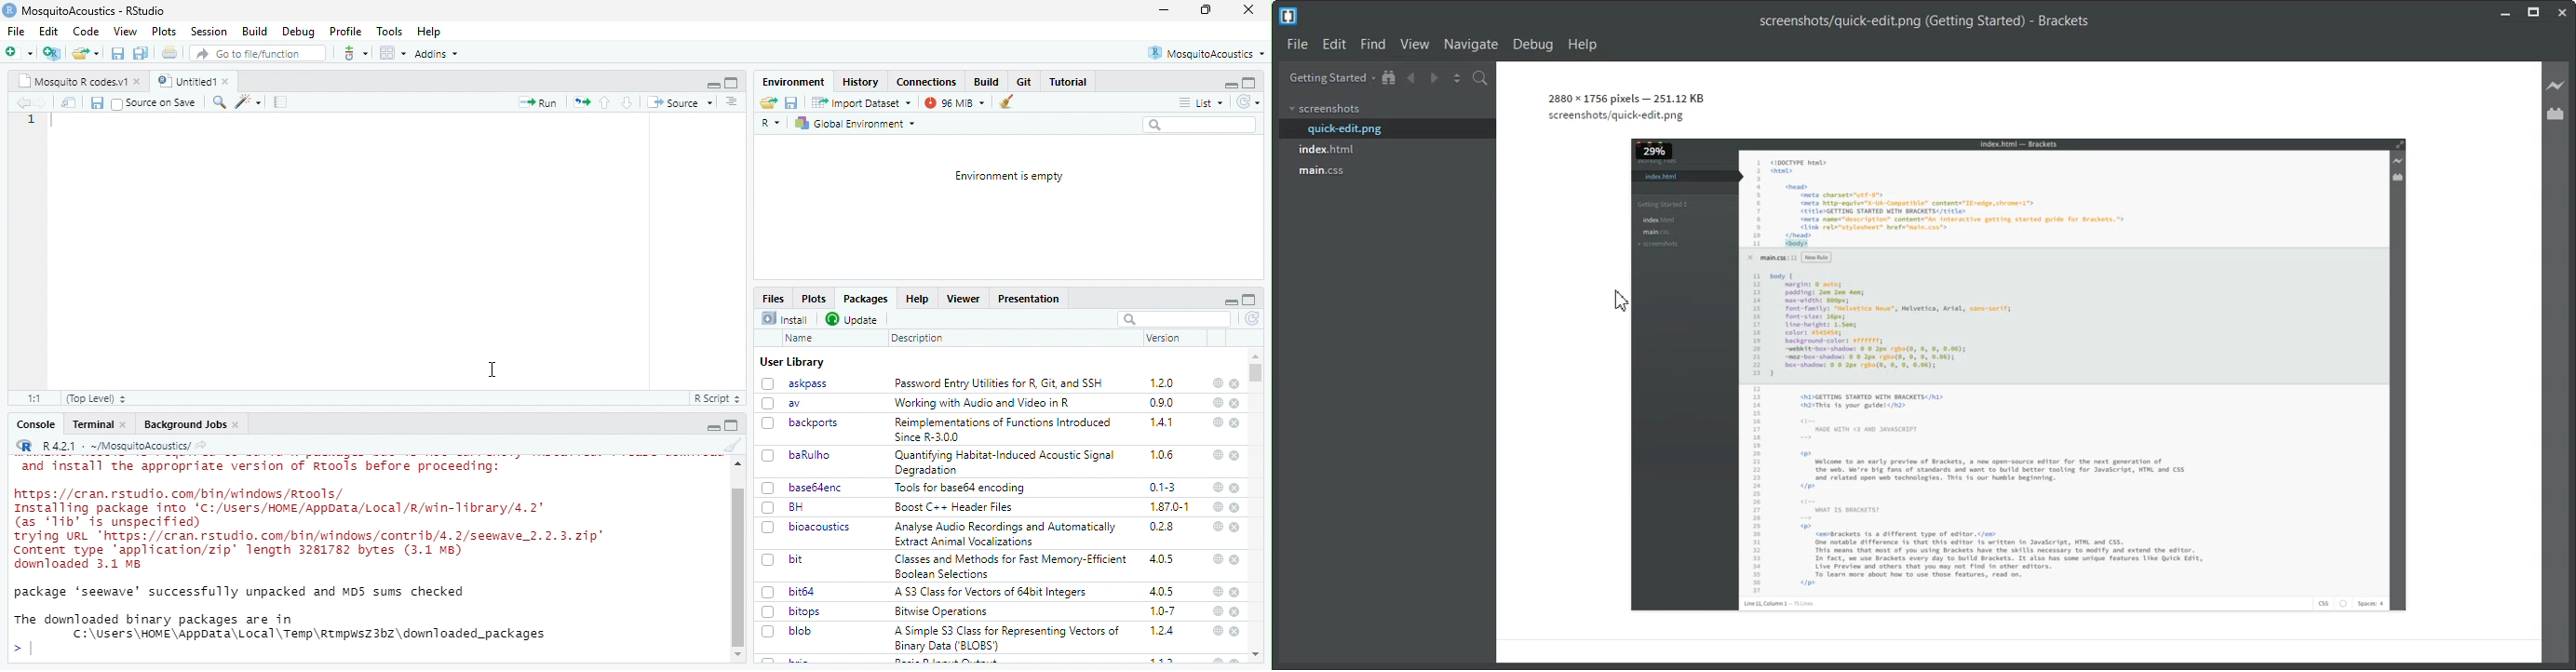 Image resolution: width=2576 pixels, height=672 pixels. I want to click on install, so click(787, 319).